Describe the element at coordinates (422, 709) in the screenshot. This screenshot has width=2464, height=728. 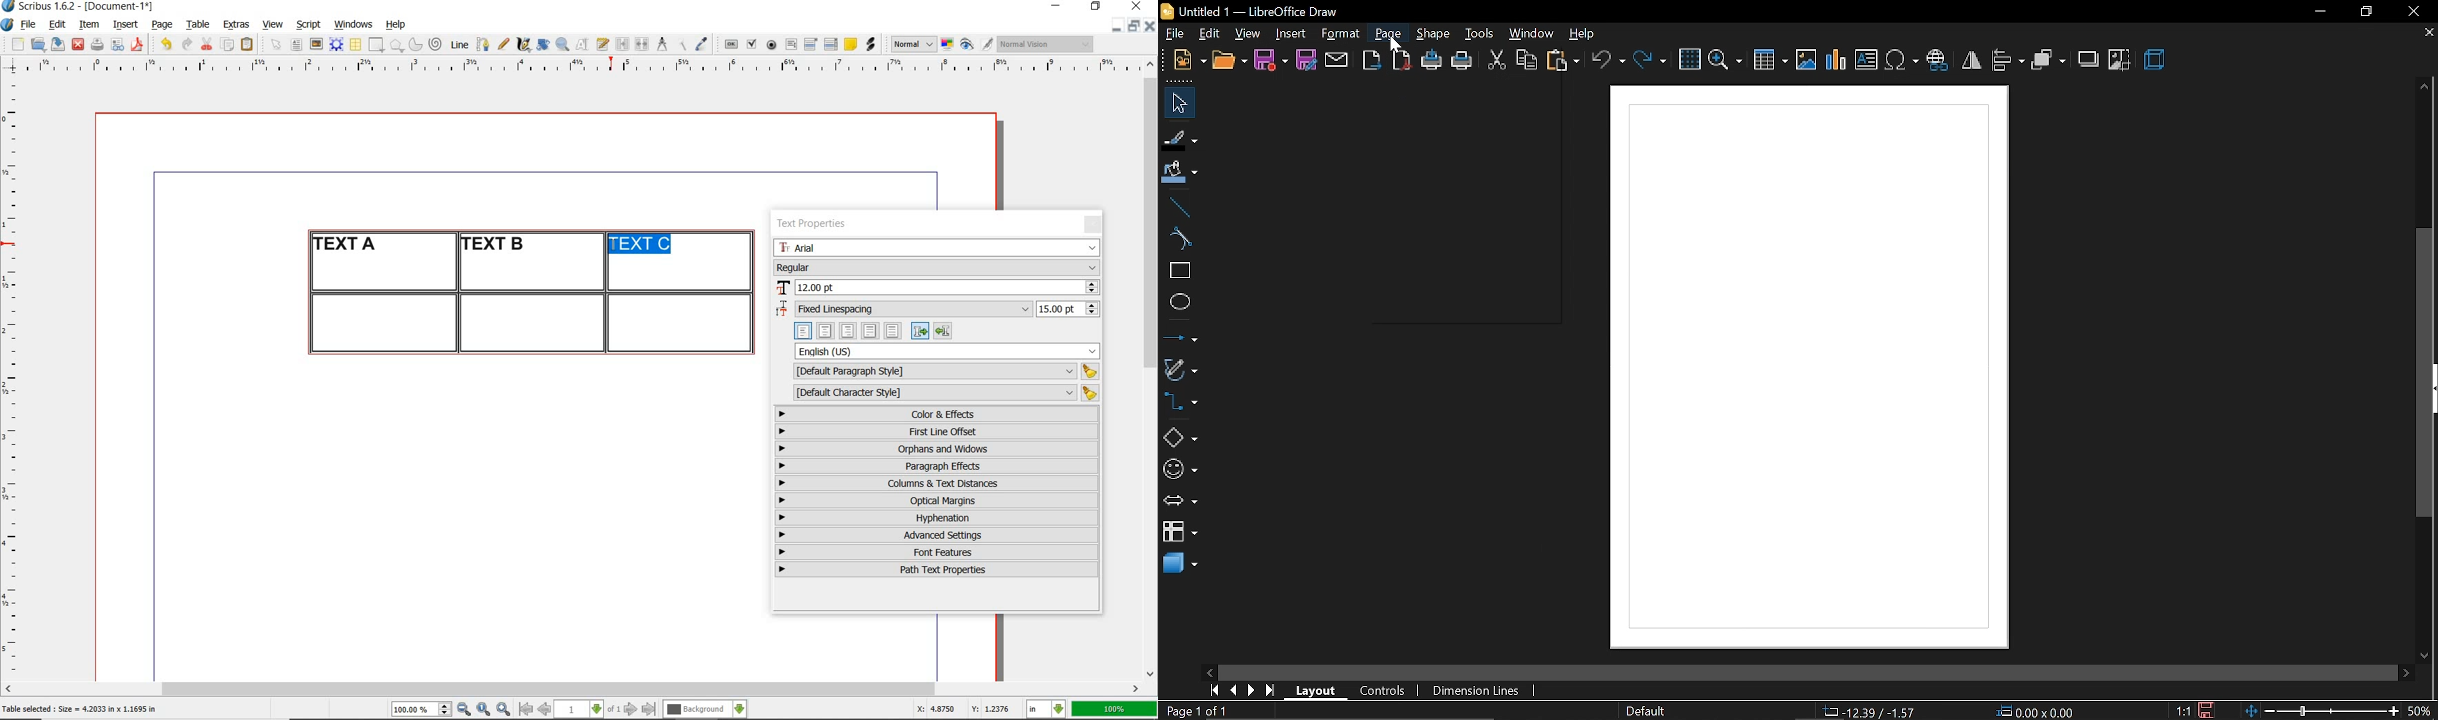
I see `select current zoom level` at that location.